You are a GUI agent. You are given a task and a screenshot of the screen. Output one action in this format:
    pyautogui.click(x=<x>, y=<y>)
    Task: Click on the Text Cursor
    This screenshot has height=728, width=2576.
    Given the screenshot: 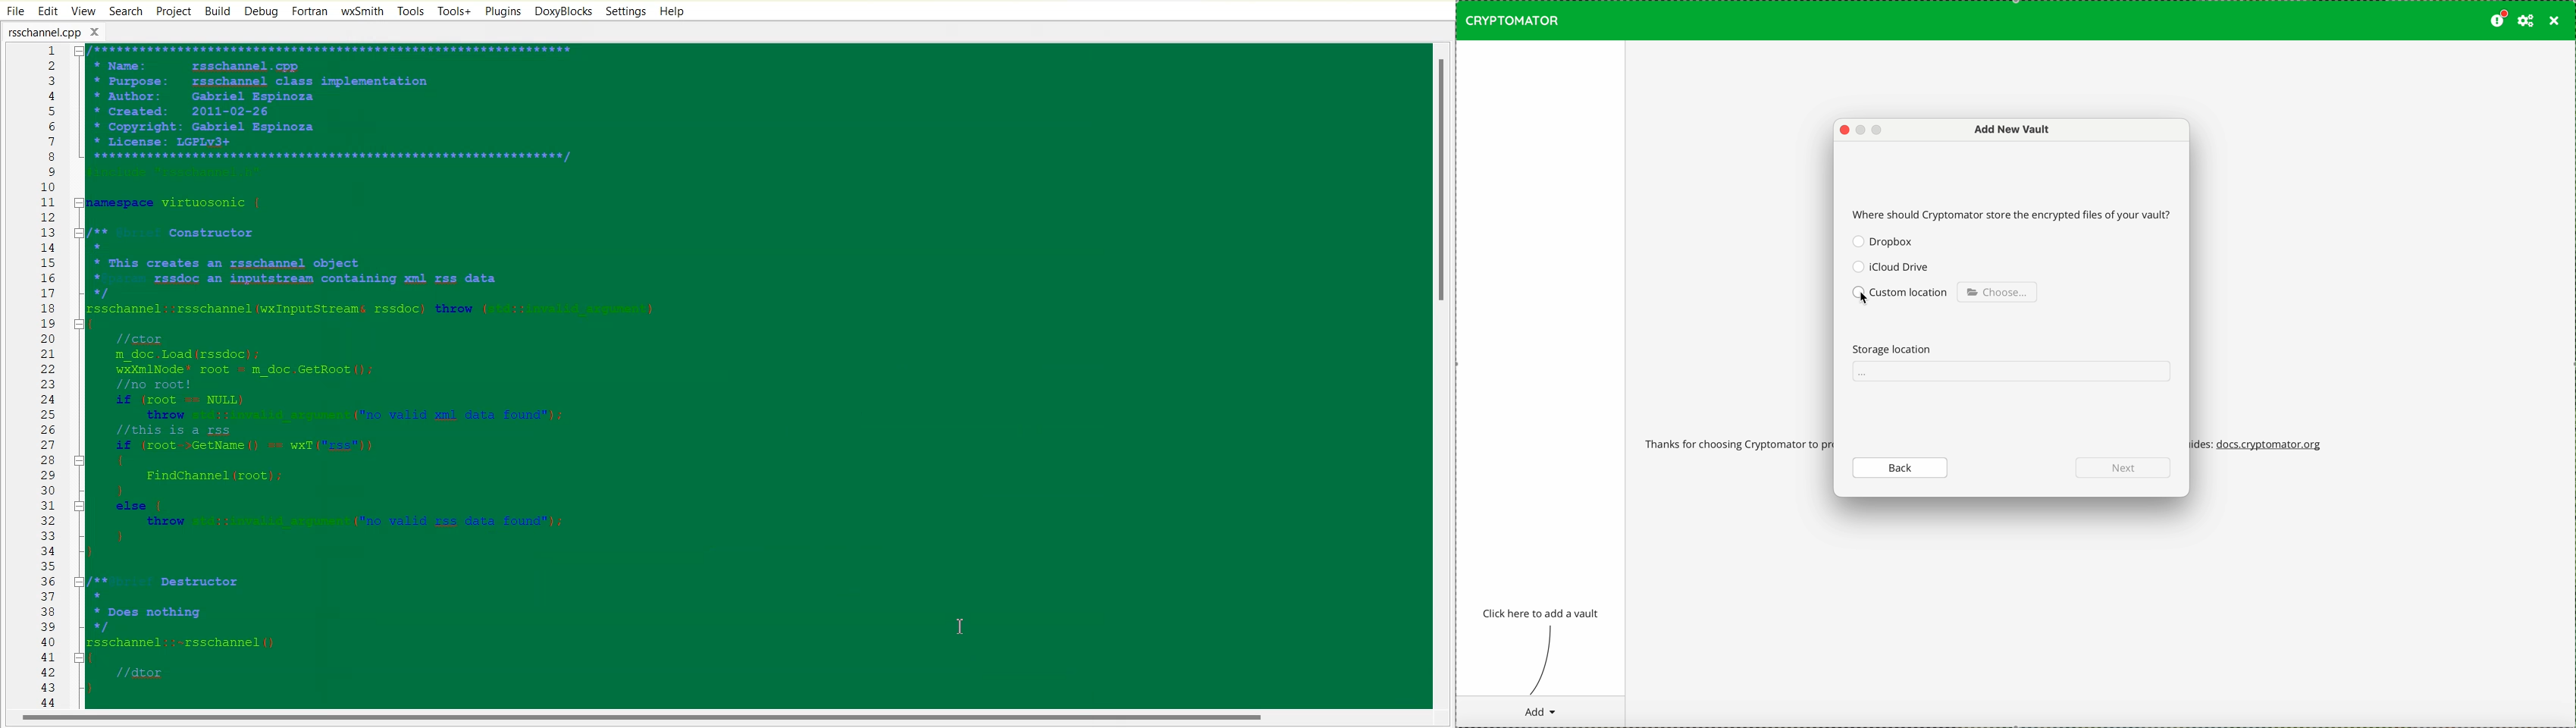 What is the action you would take?
    pyautogui.click(x=961, y=627)
    